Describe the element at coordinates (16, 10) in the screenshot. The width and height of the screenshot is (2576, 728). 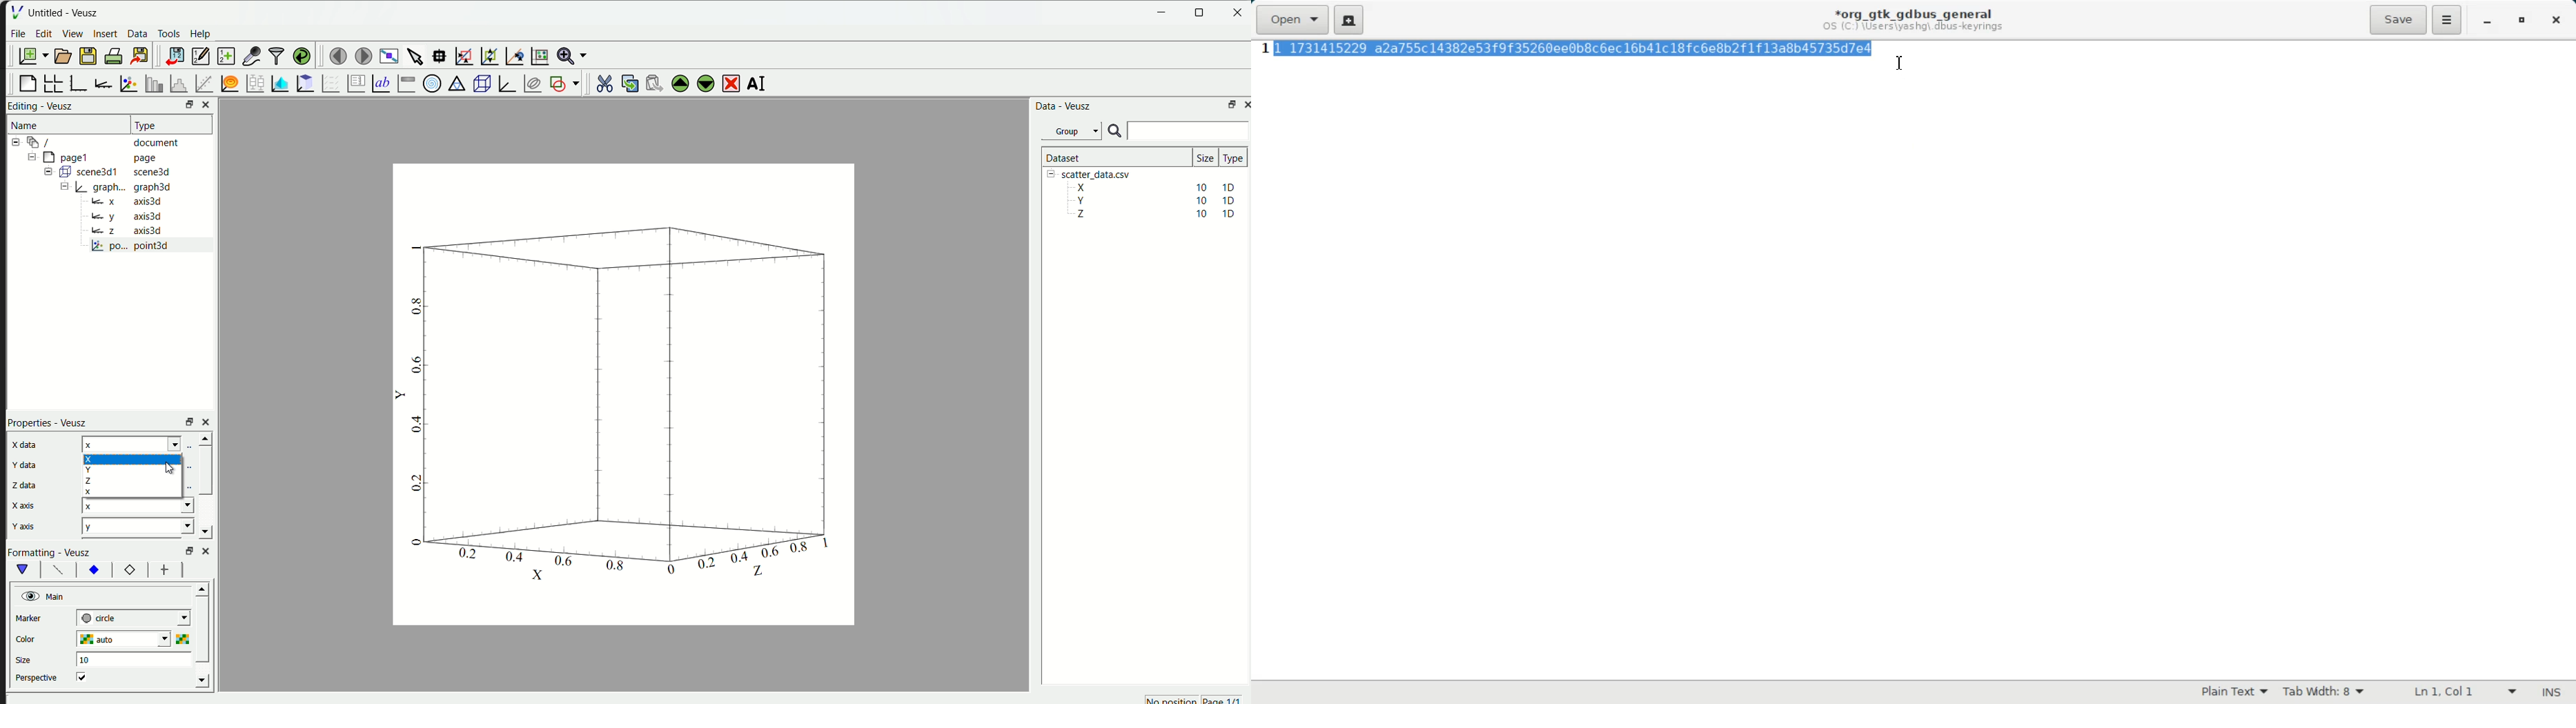
I see `| File` at that location.